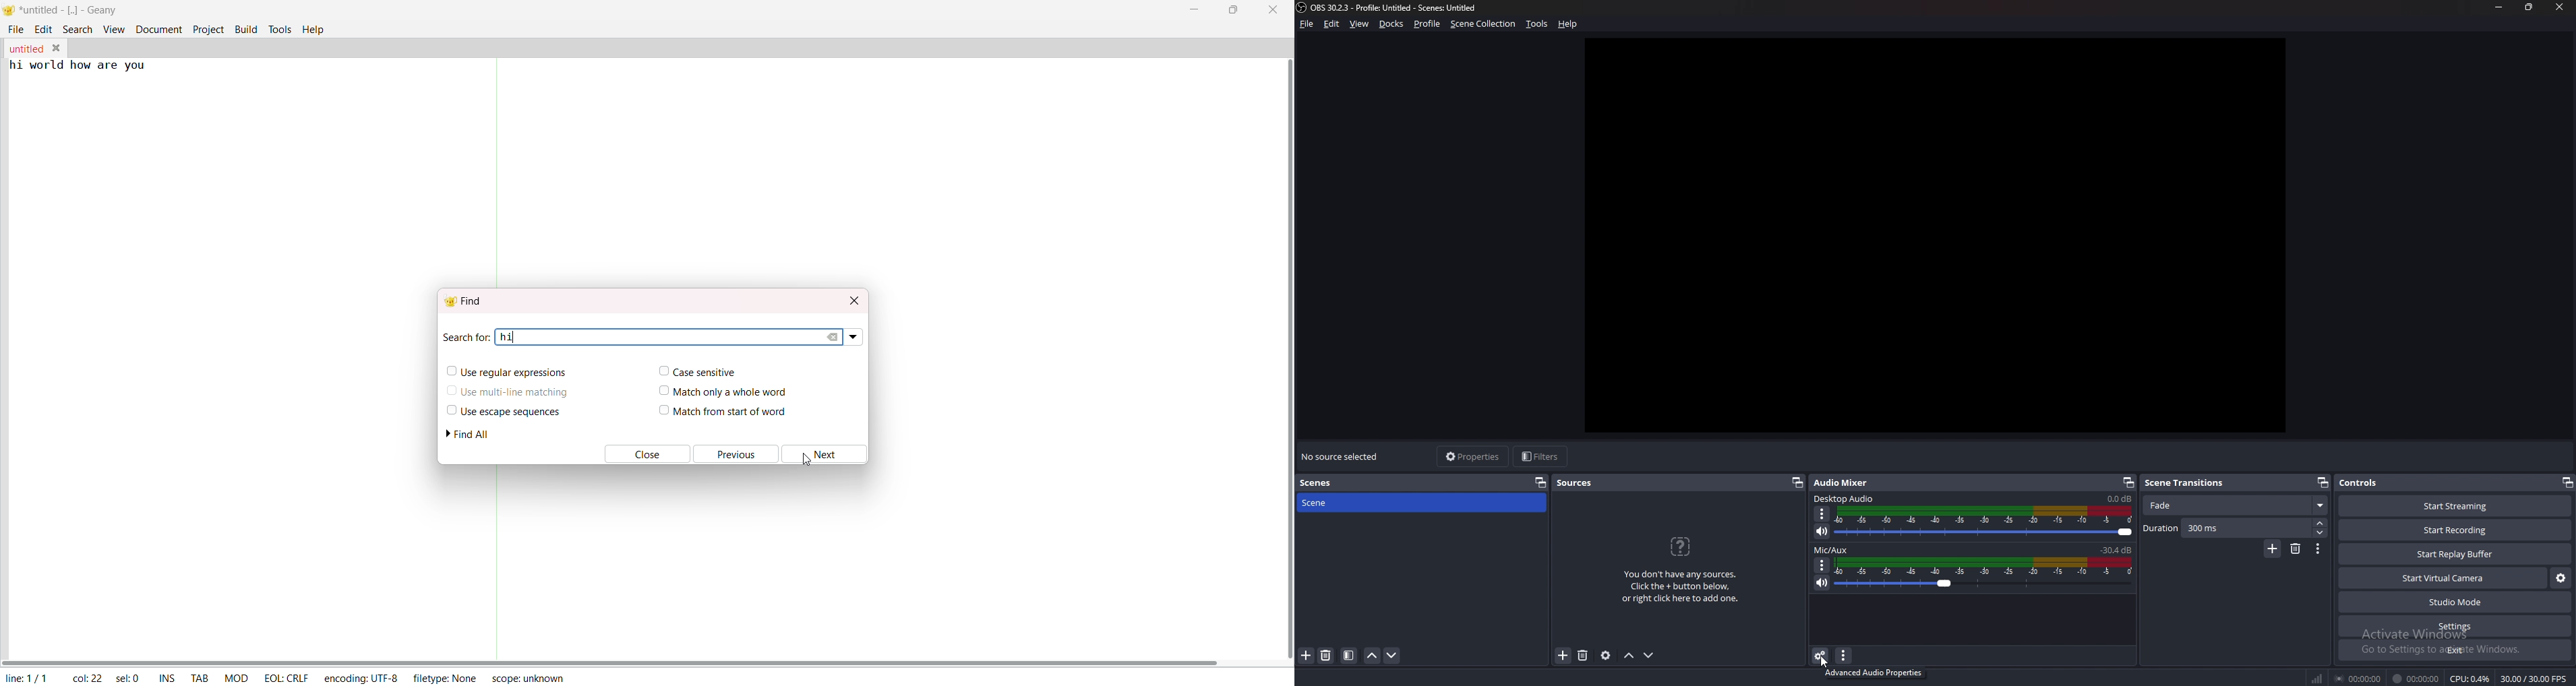  I want to click on 30.00/30.00 FPS, so click(2534, 678).